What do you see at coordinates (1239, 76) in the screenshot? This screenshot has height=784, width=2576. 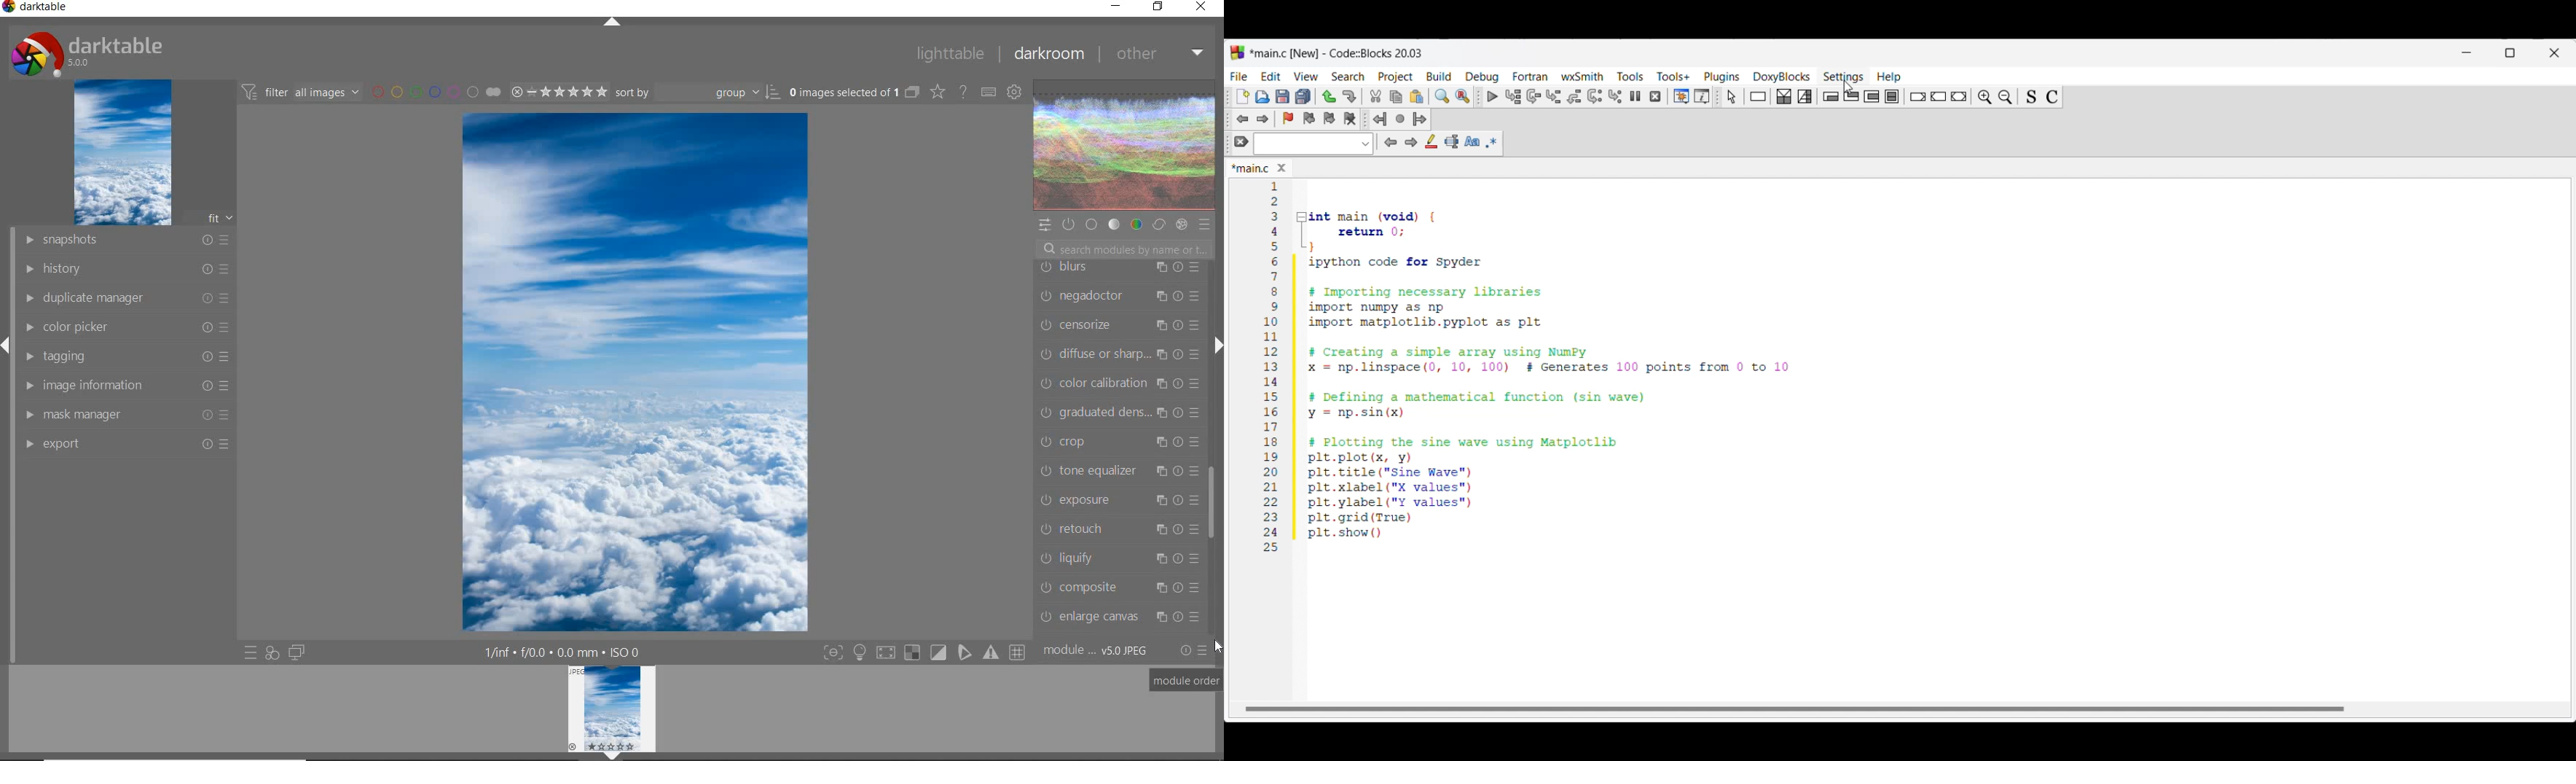 I see `File menu` at bounding box center [1239, 76].